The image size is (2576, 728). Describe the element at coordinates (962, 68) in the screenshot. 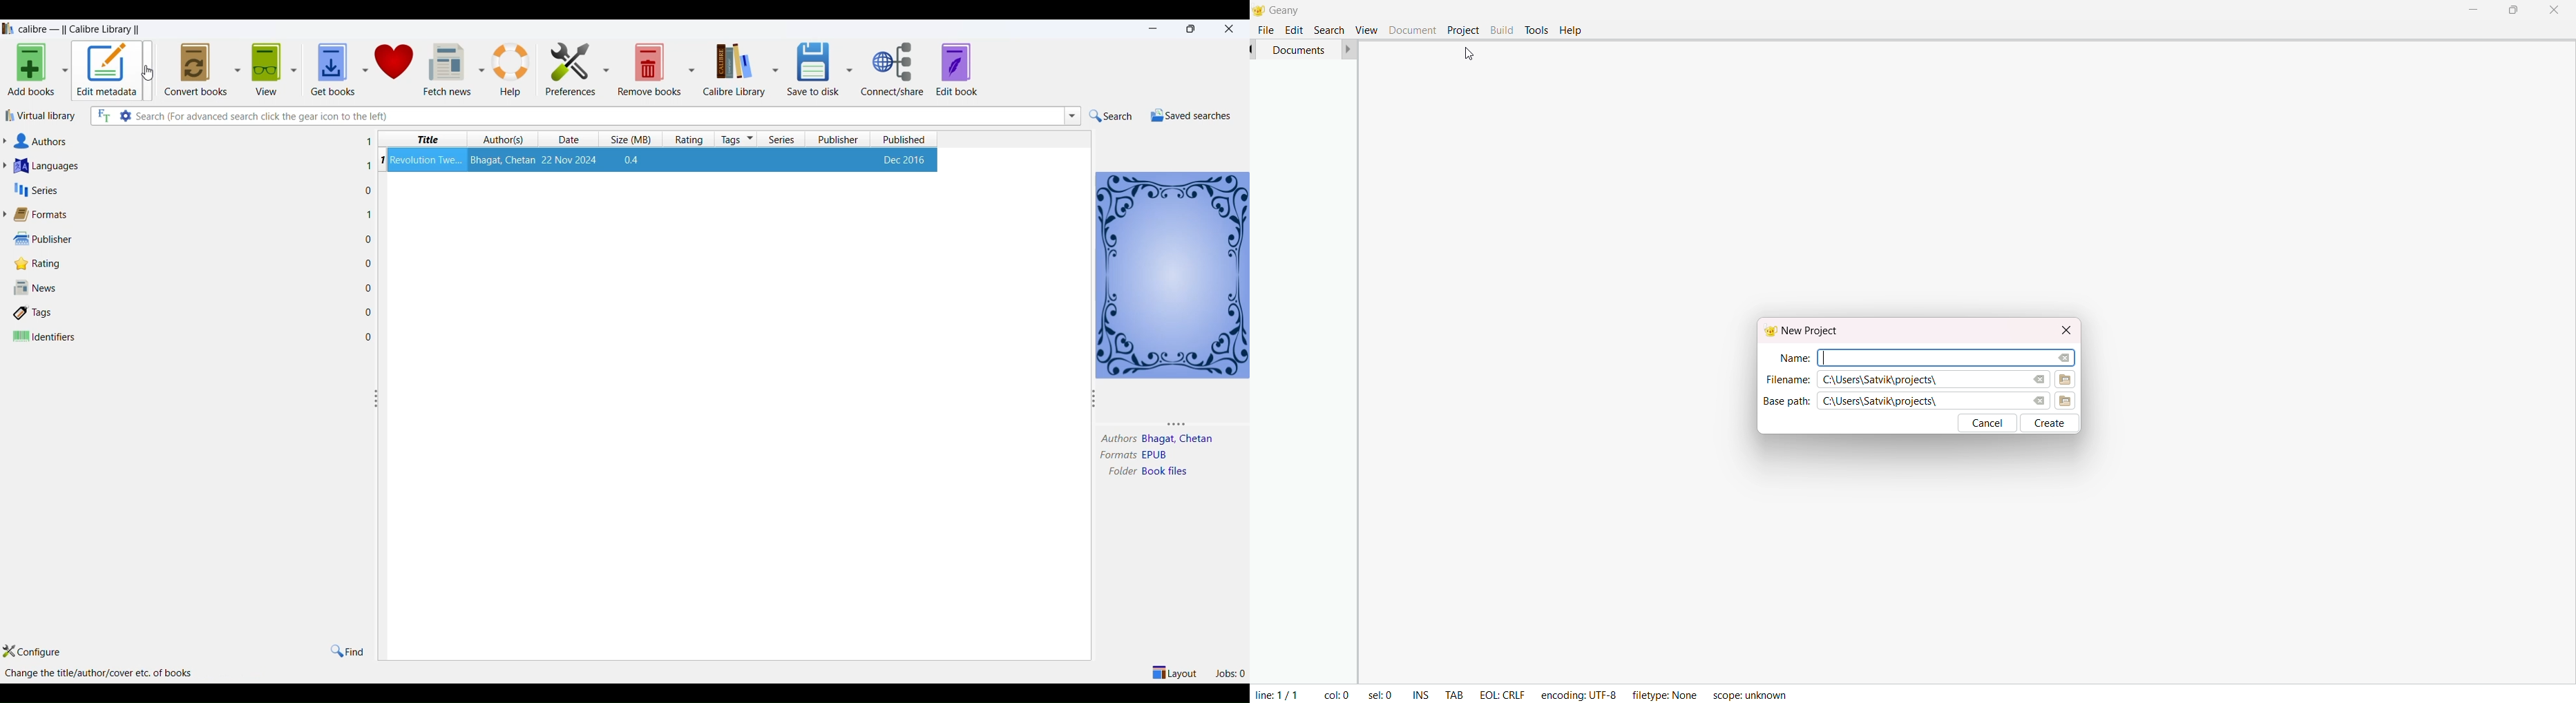

I see `edit book` at that location.